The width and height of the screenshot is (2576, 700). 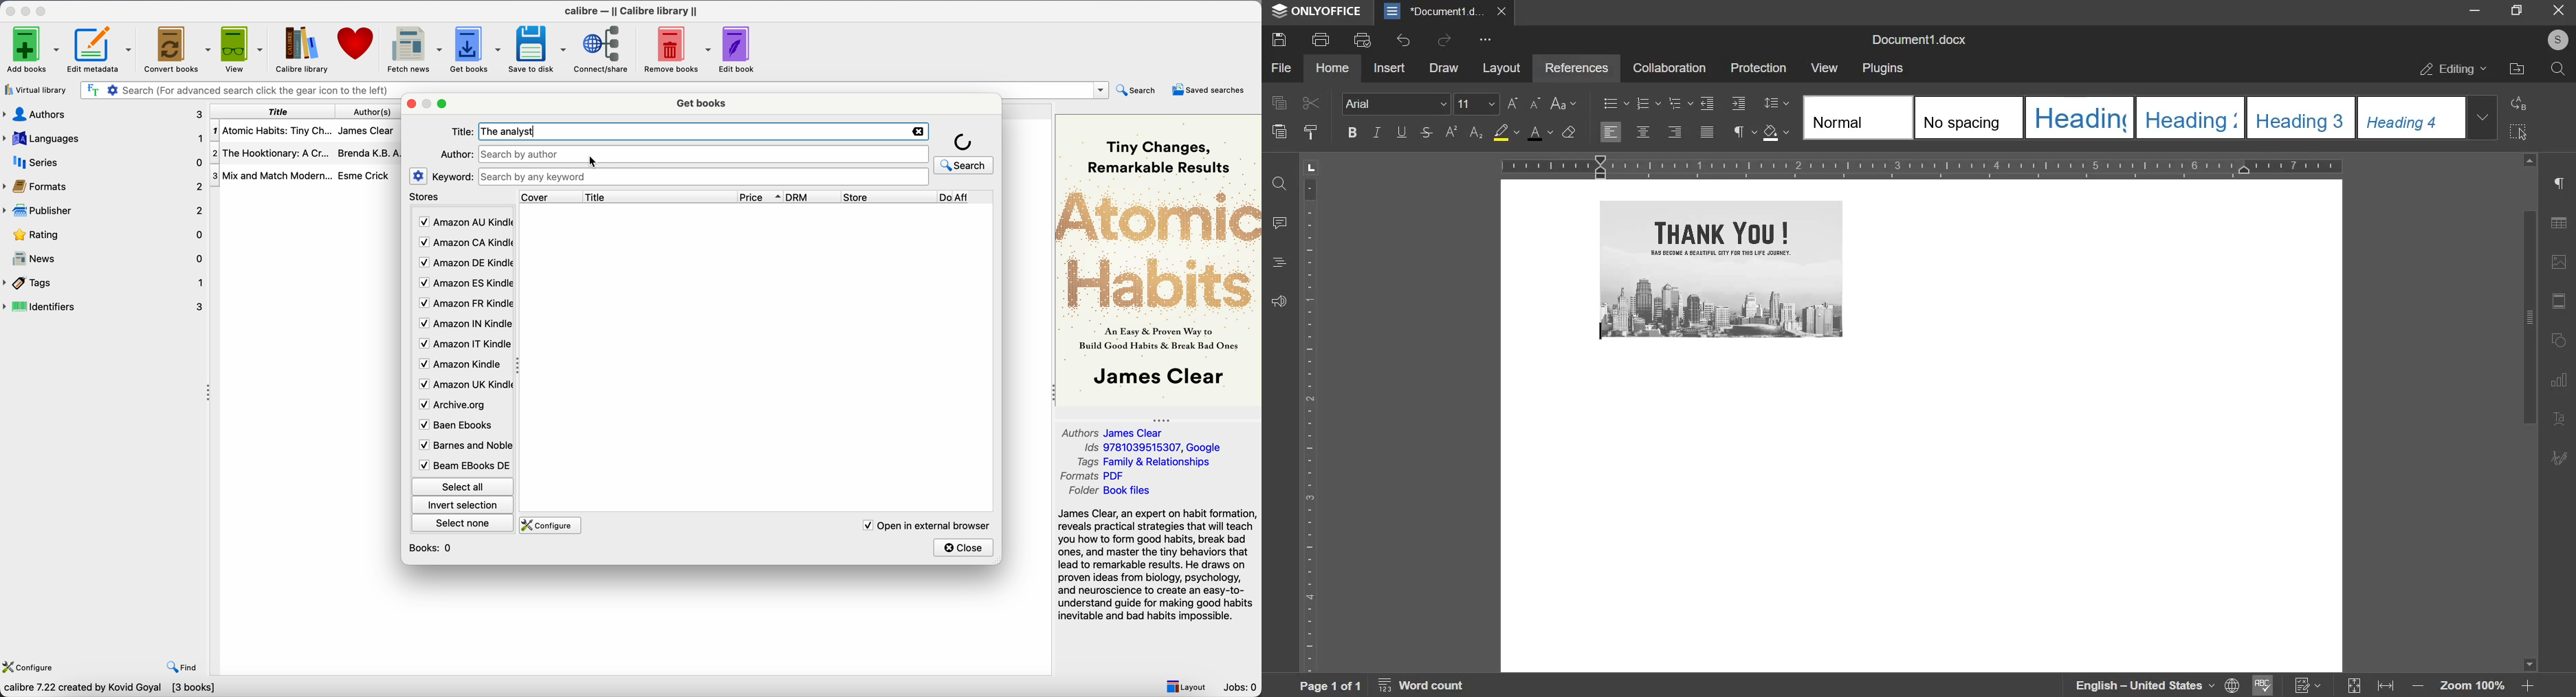 I want to click on image, so click(x=1721, y=269).